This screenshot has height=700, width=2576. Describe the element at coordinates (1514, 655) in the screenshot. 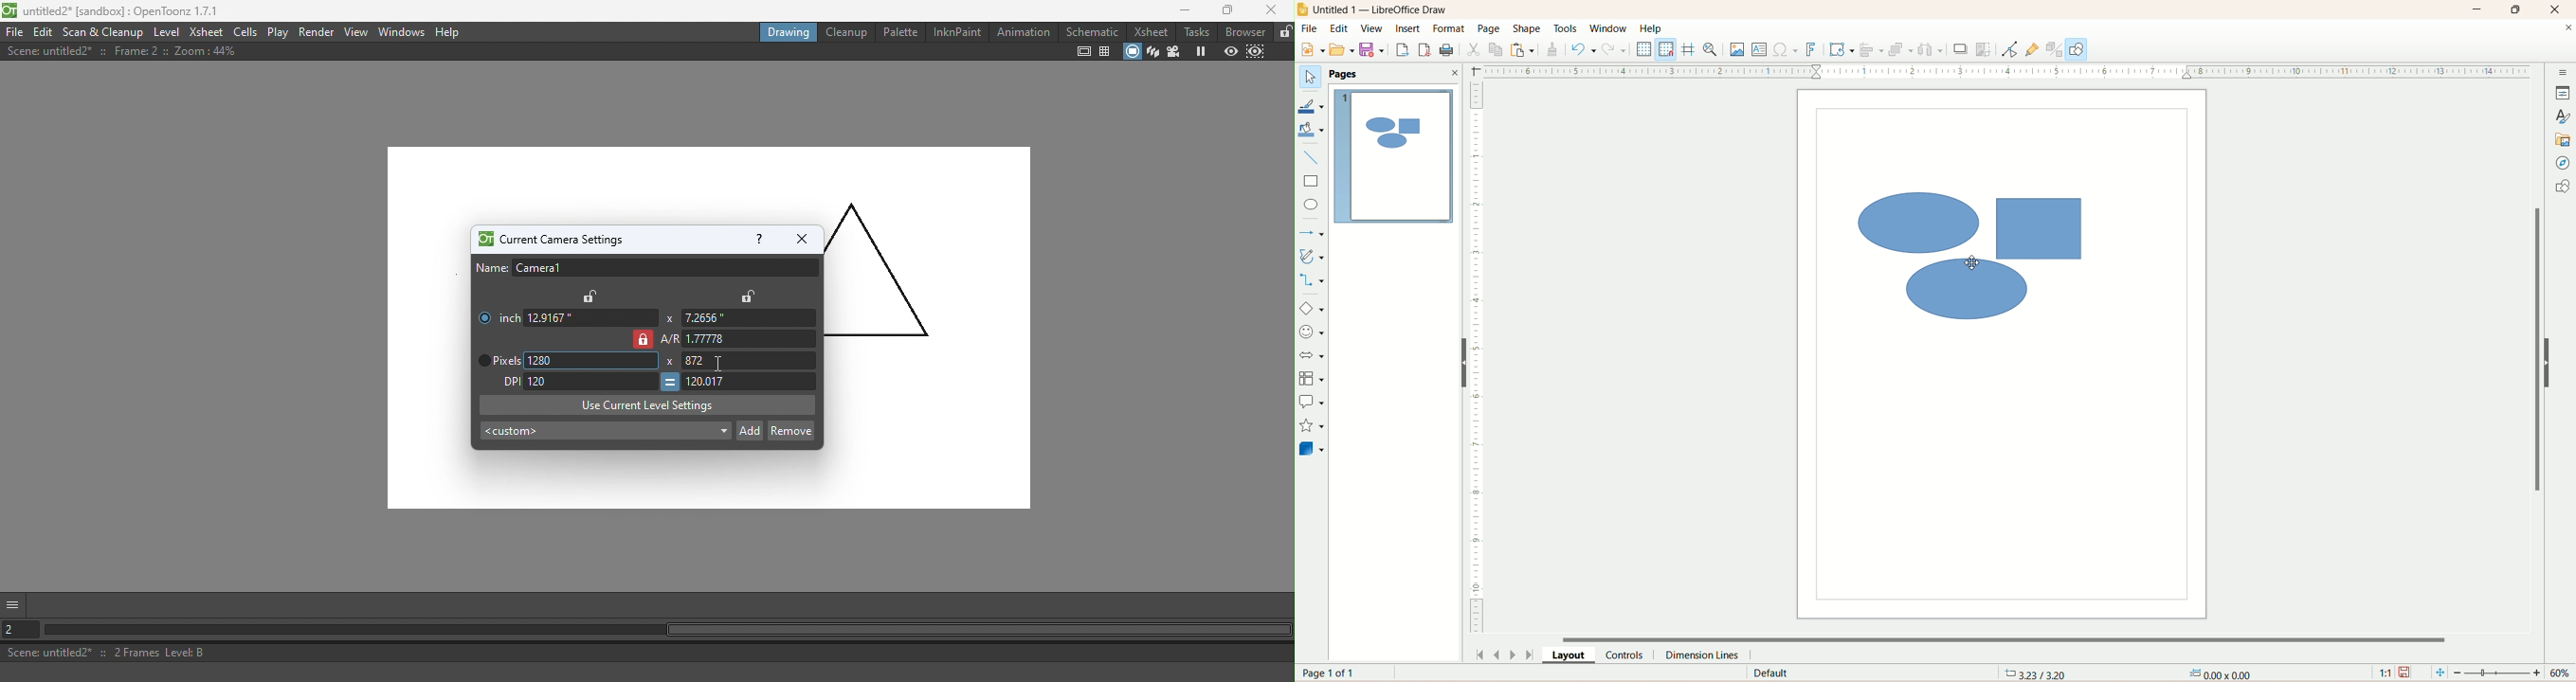

I see `next` at that location.